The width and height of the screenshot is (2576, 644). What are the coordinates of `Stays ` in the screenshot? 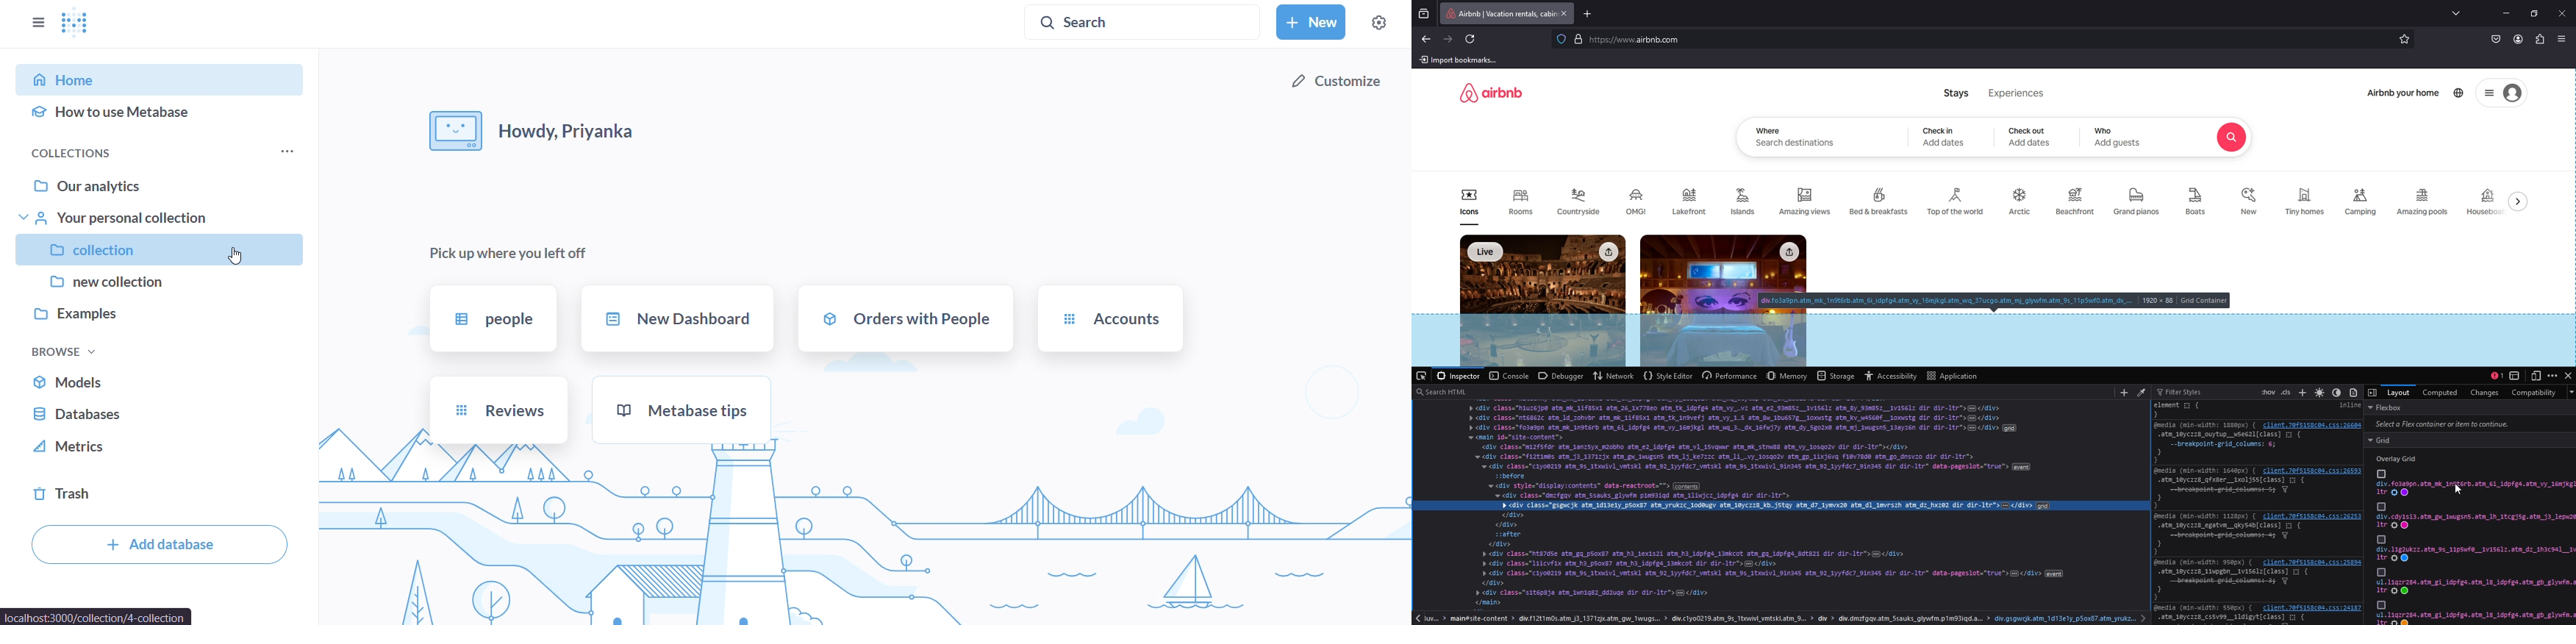 It's located at (1957, 93).